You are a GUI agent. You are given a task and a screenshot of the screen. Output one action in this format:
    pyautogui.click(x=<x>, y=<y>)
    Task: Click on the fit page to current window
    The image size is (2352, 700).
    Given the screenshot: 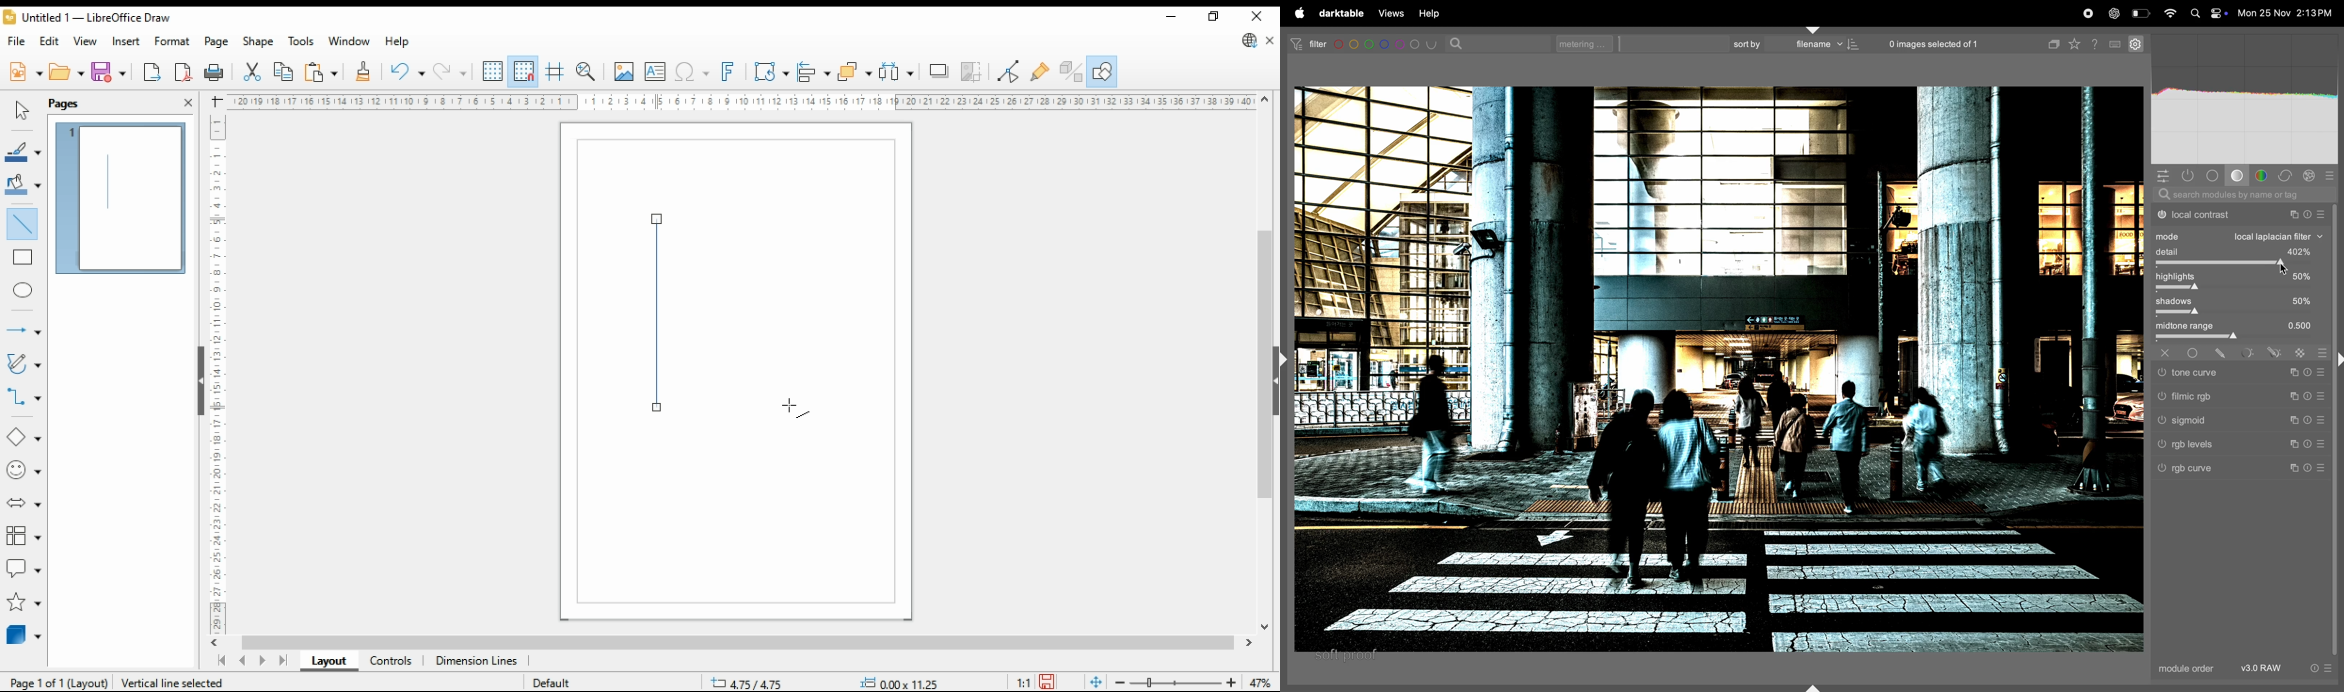 What is the action you would take?
    pyautogui.click(x=1096, y=682)
    